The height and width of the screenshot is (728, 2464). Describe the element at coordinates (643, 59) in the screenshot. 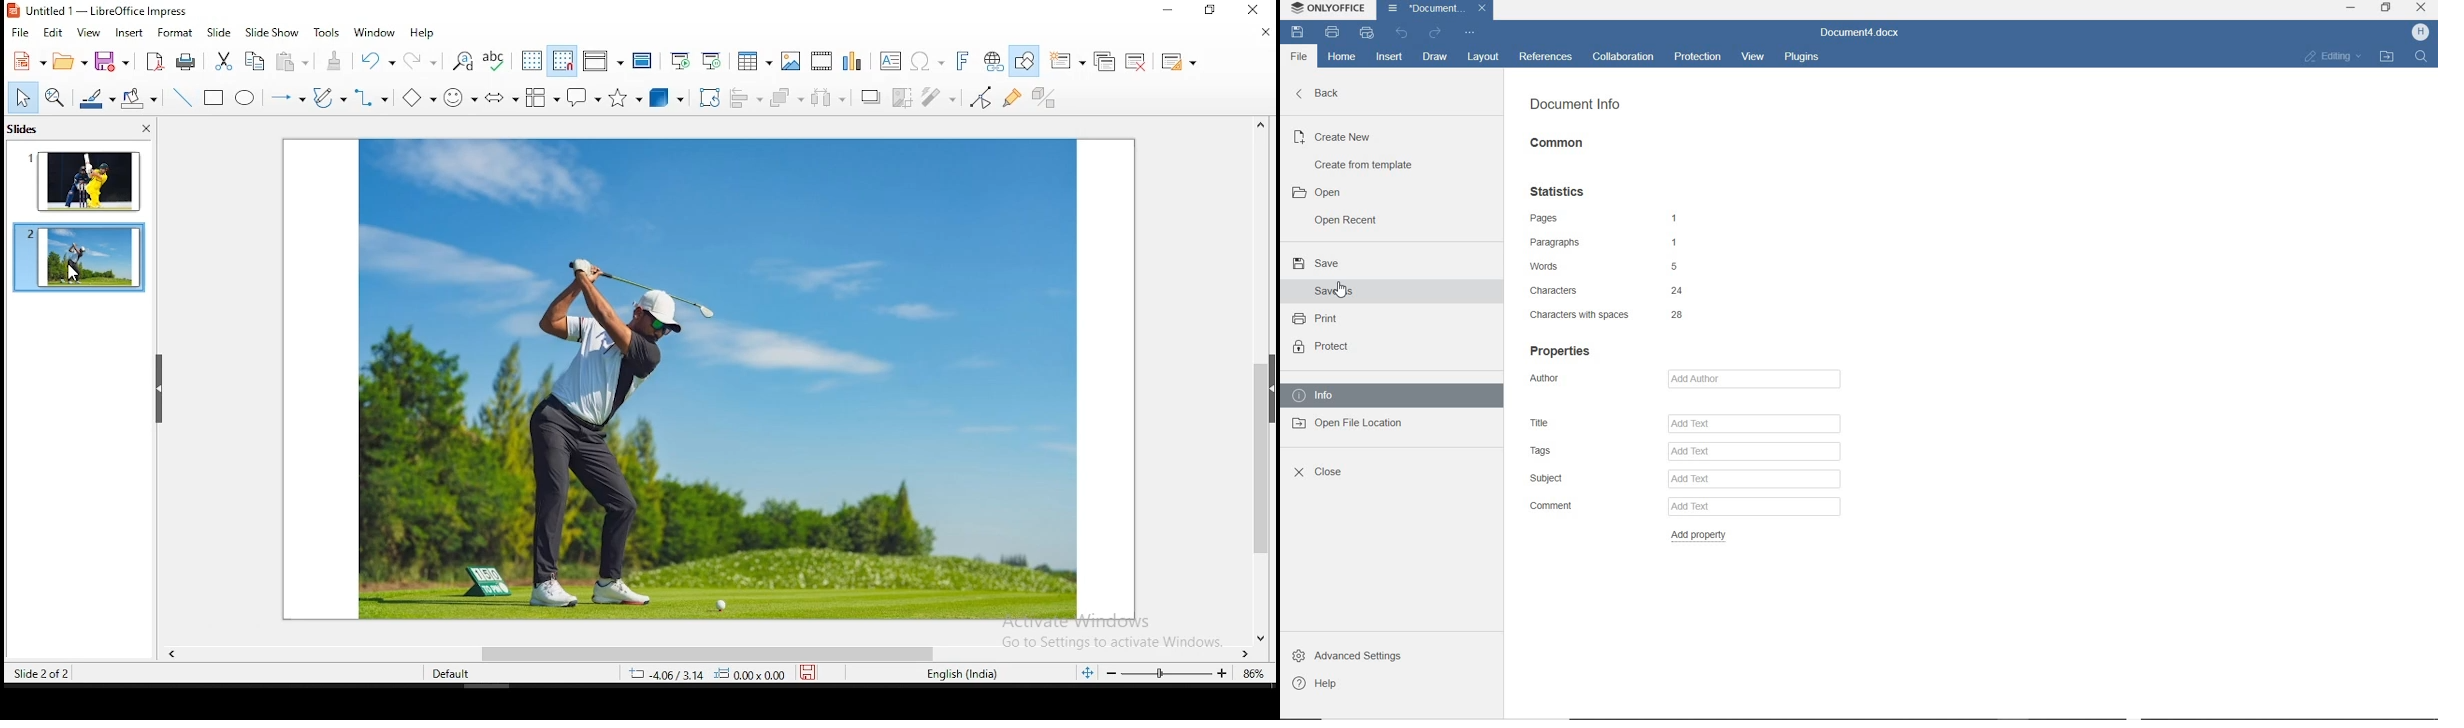

I see `master slide` at that location.